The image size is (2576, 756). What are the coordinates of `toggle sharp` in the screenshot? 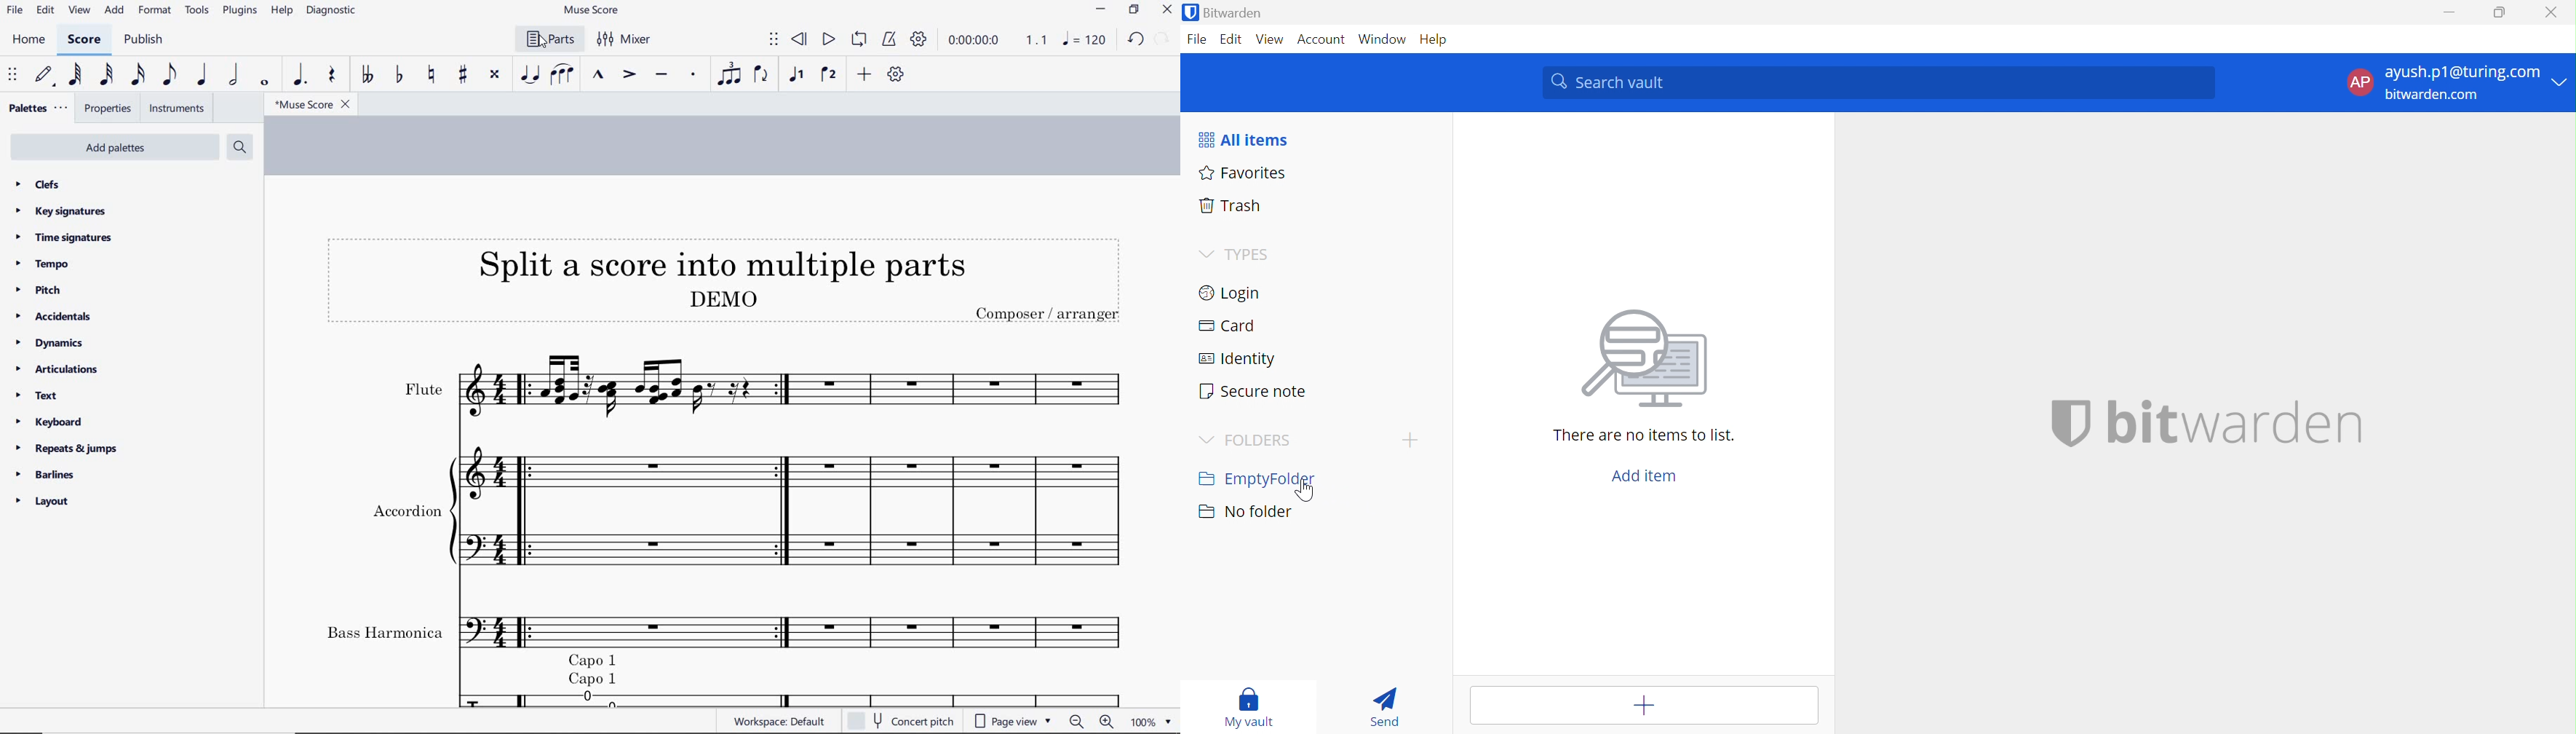 It's located at (464, 75).